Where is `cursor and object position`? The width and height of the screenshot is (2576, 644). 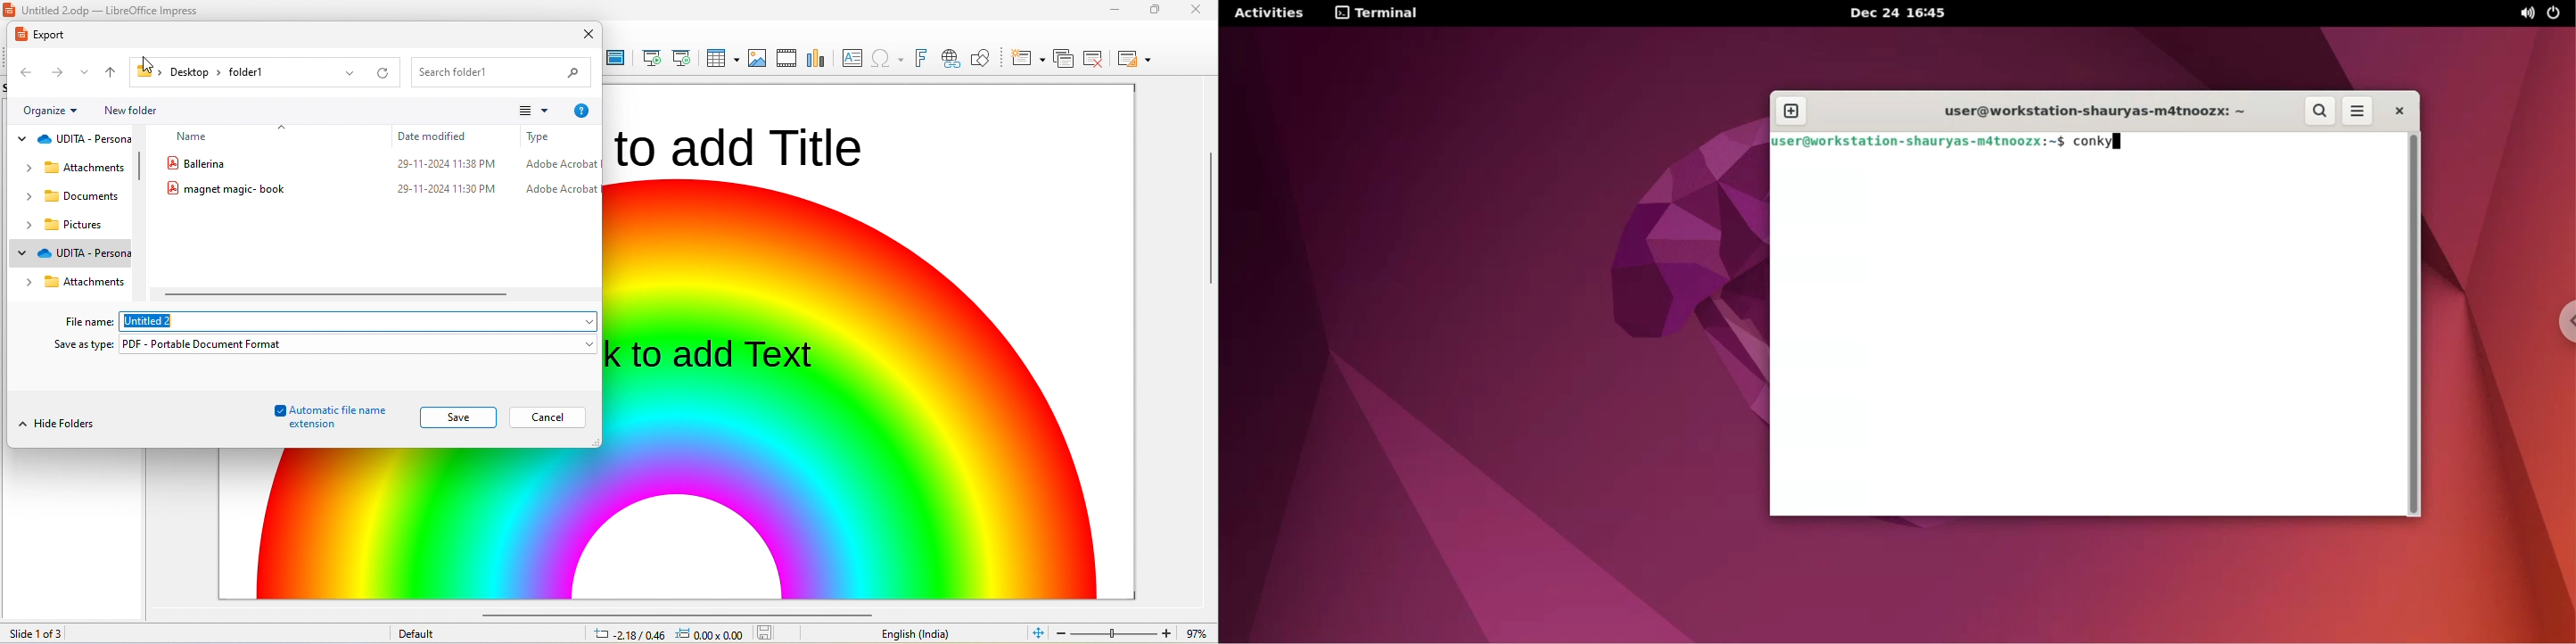
cursor and object position is located at coordinates (668, 634).